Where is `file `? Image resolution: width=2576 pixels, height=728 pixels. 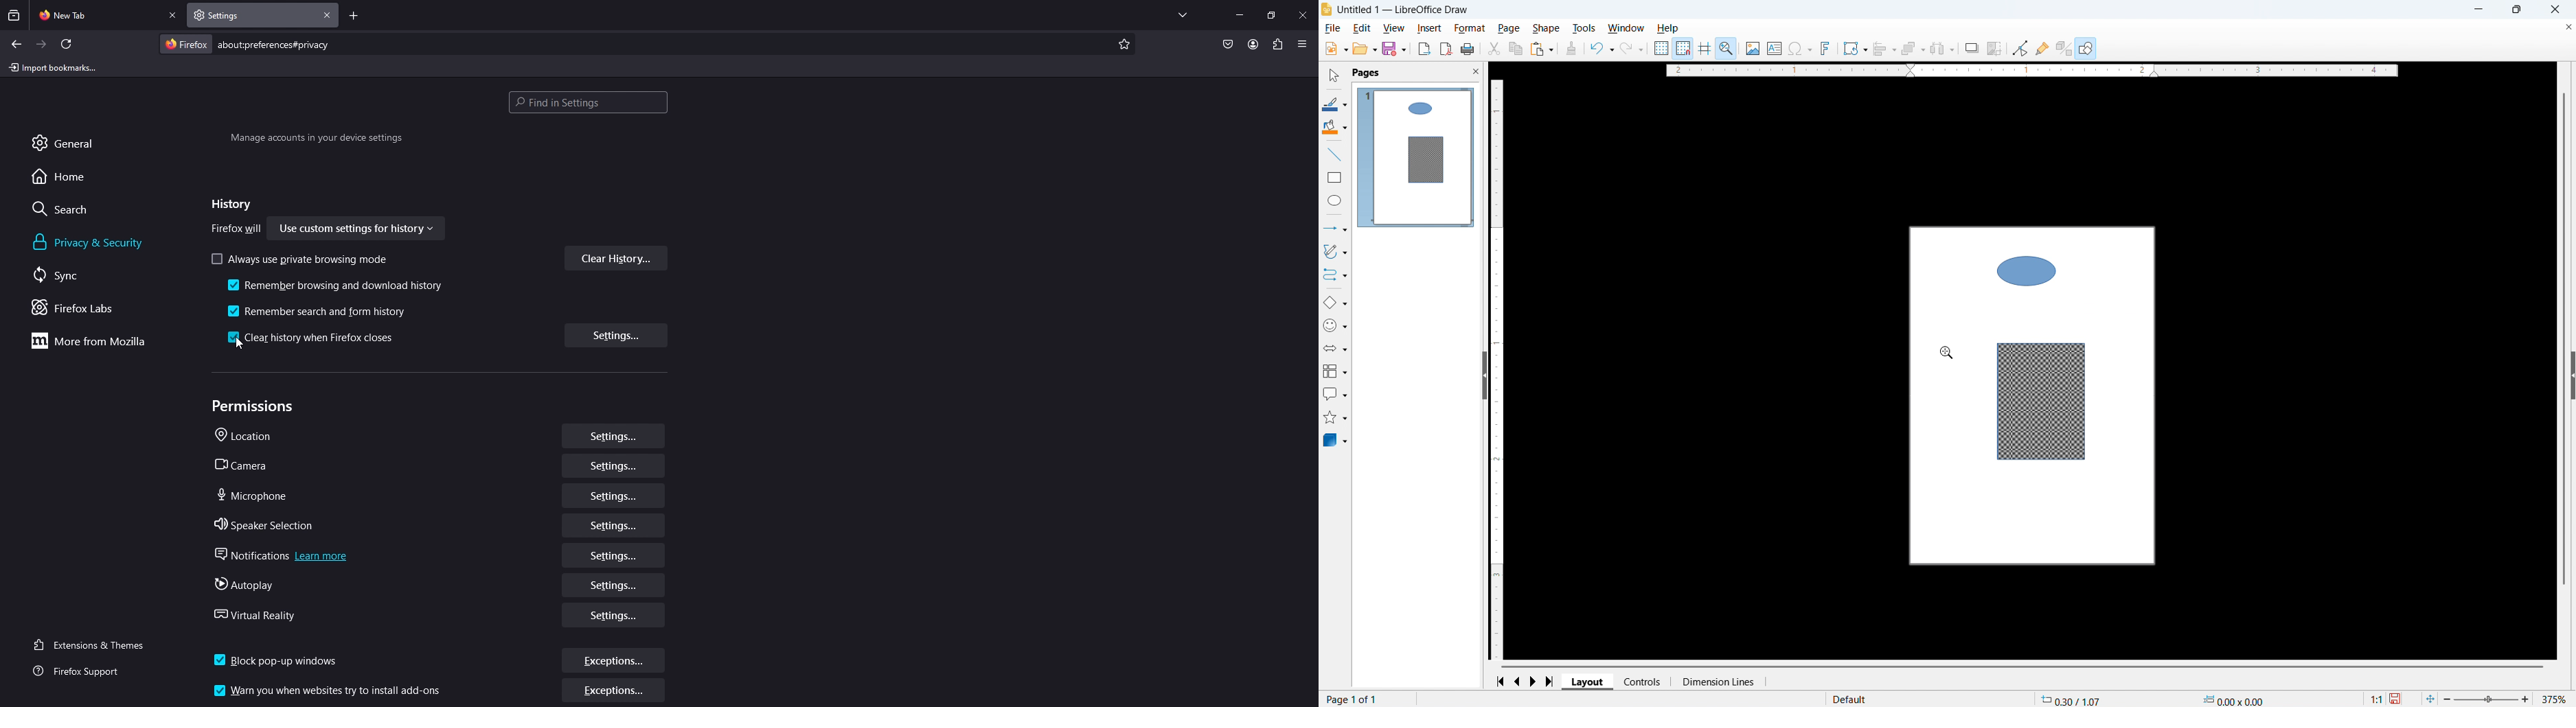 file  is located at coordinates (1334, 29).